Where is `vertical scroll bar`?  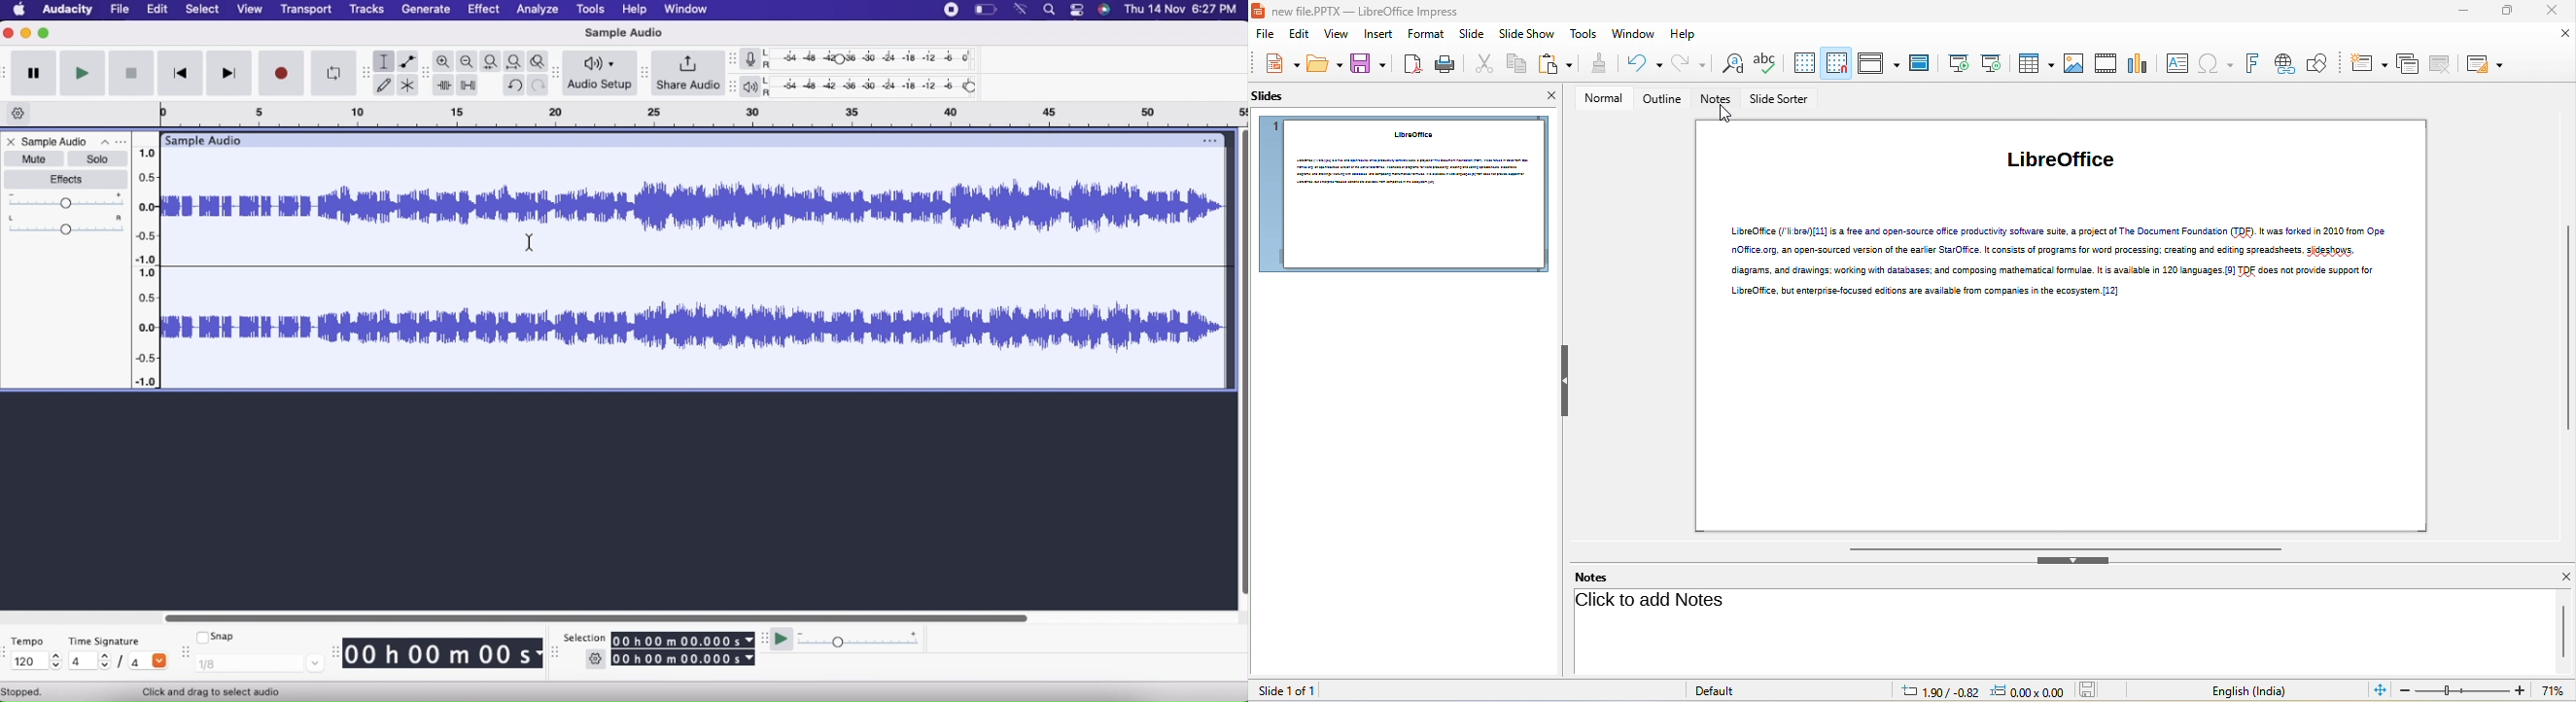
vertical scroll bar is located at coordinates (2564, 628).